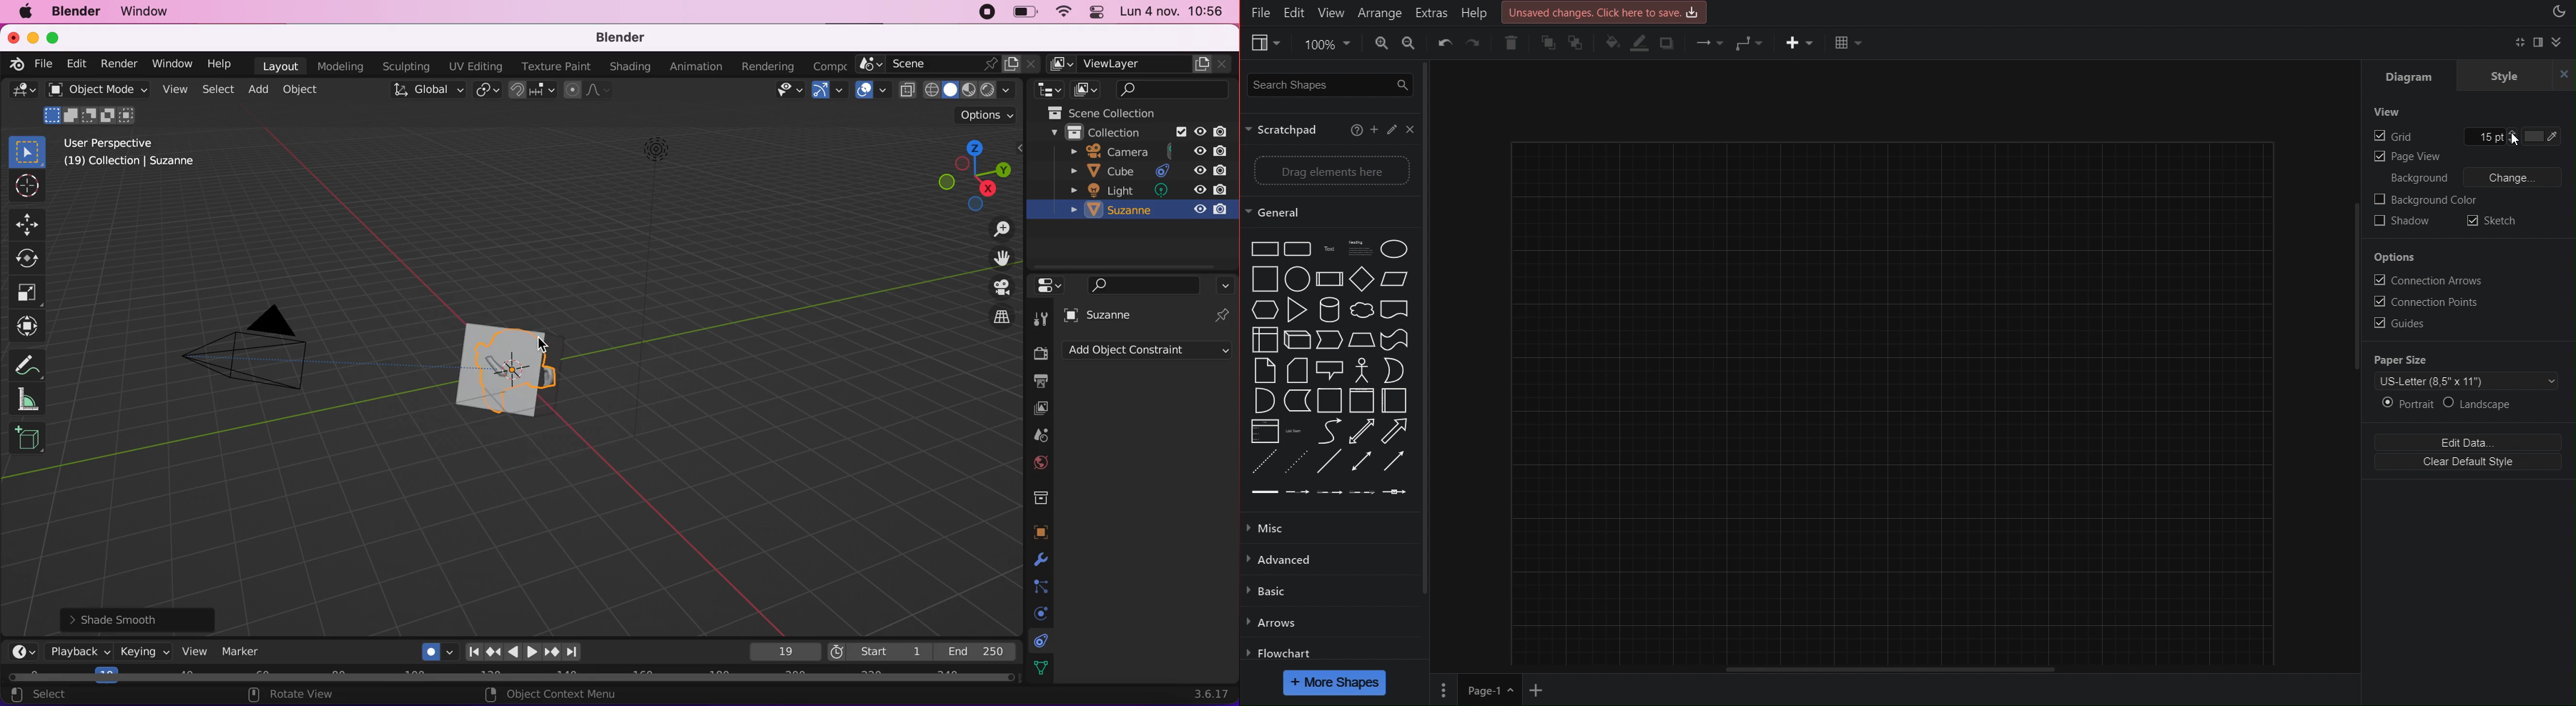 The width and height of the screenshot is (2576, 728). What do you see at coordinates (1549, 44) in the screenshot?
I see `Send Front` at bounding box center [1549, 44].